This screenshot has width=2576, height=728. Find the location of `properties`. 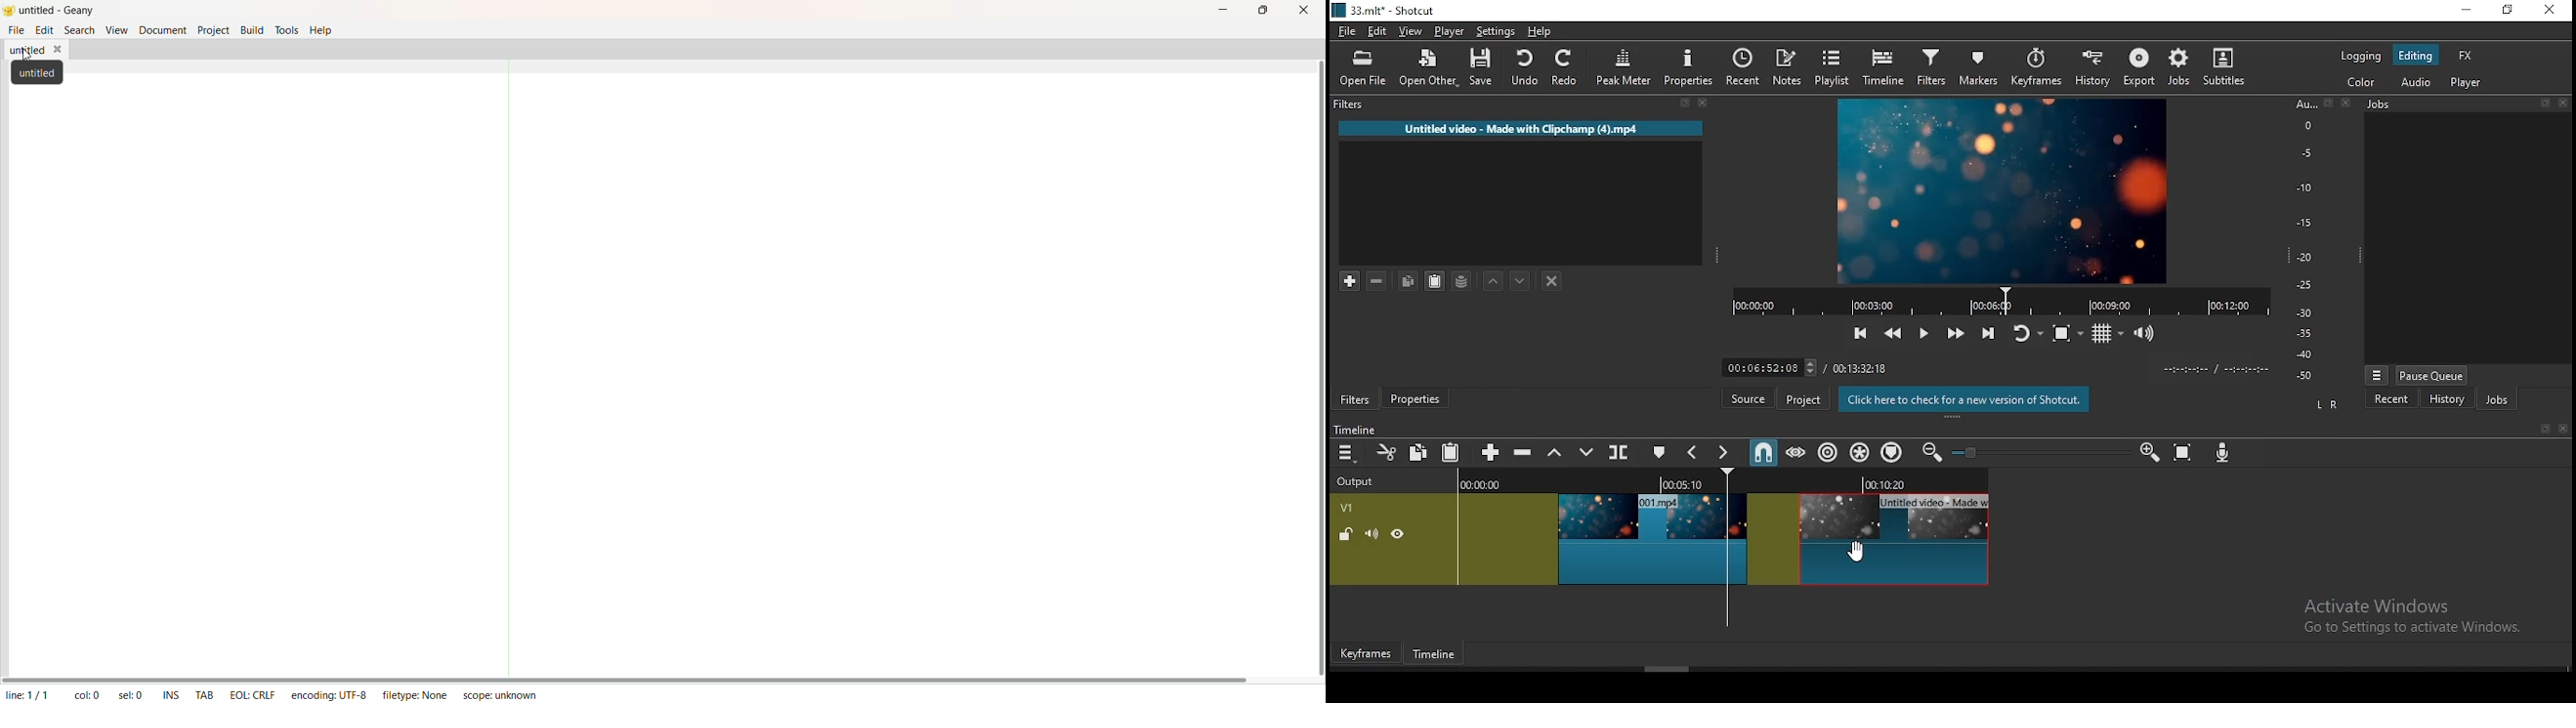

properties is located at coordinates (1417, 398).